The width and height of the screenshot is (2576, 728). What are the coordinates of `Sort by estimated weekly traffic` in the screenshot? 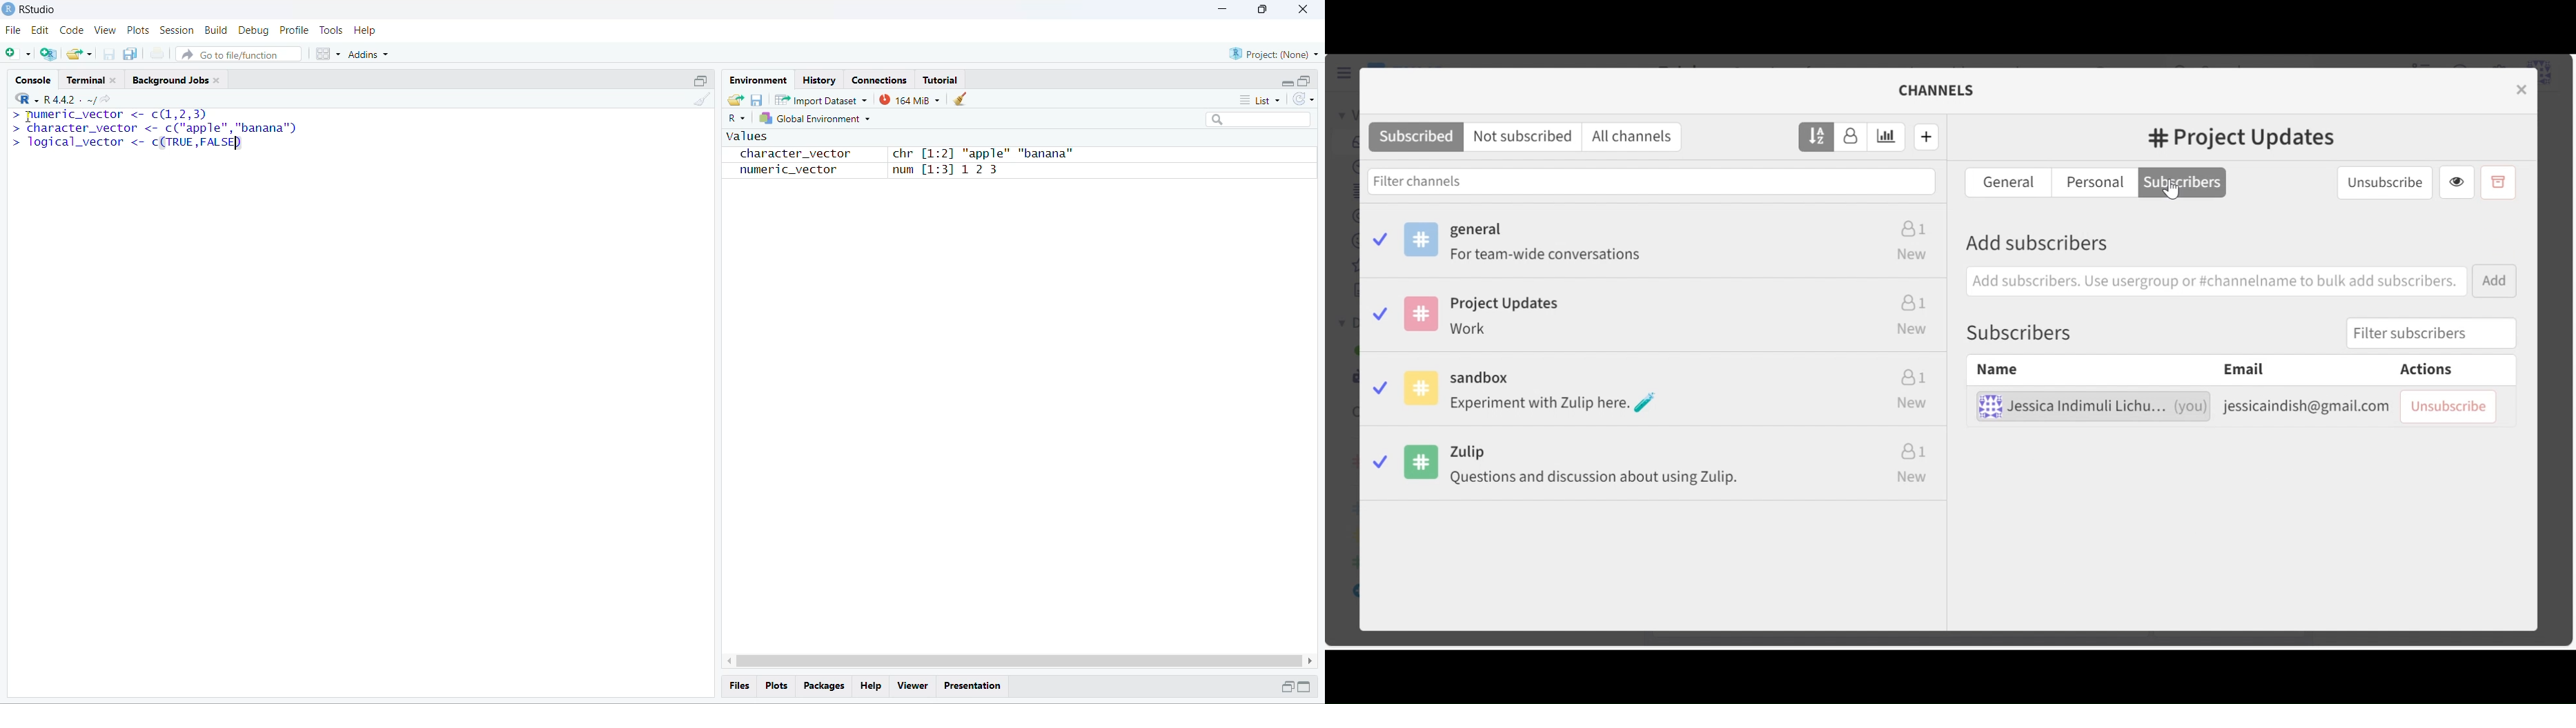 It's located at (1889, 137).